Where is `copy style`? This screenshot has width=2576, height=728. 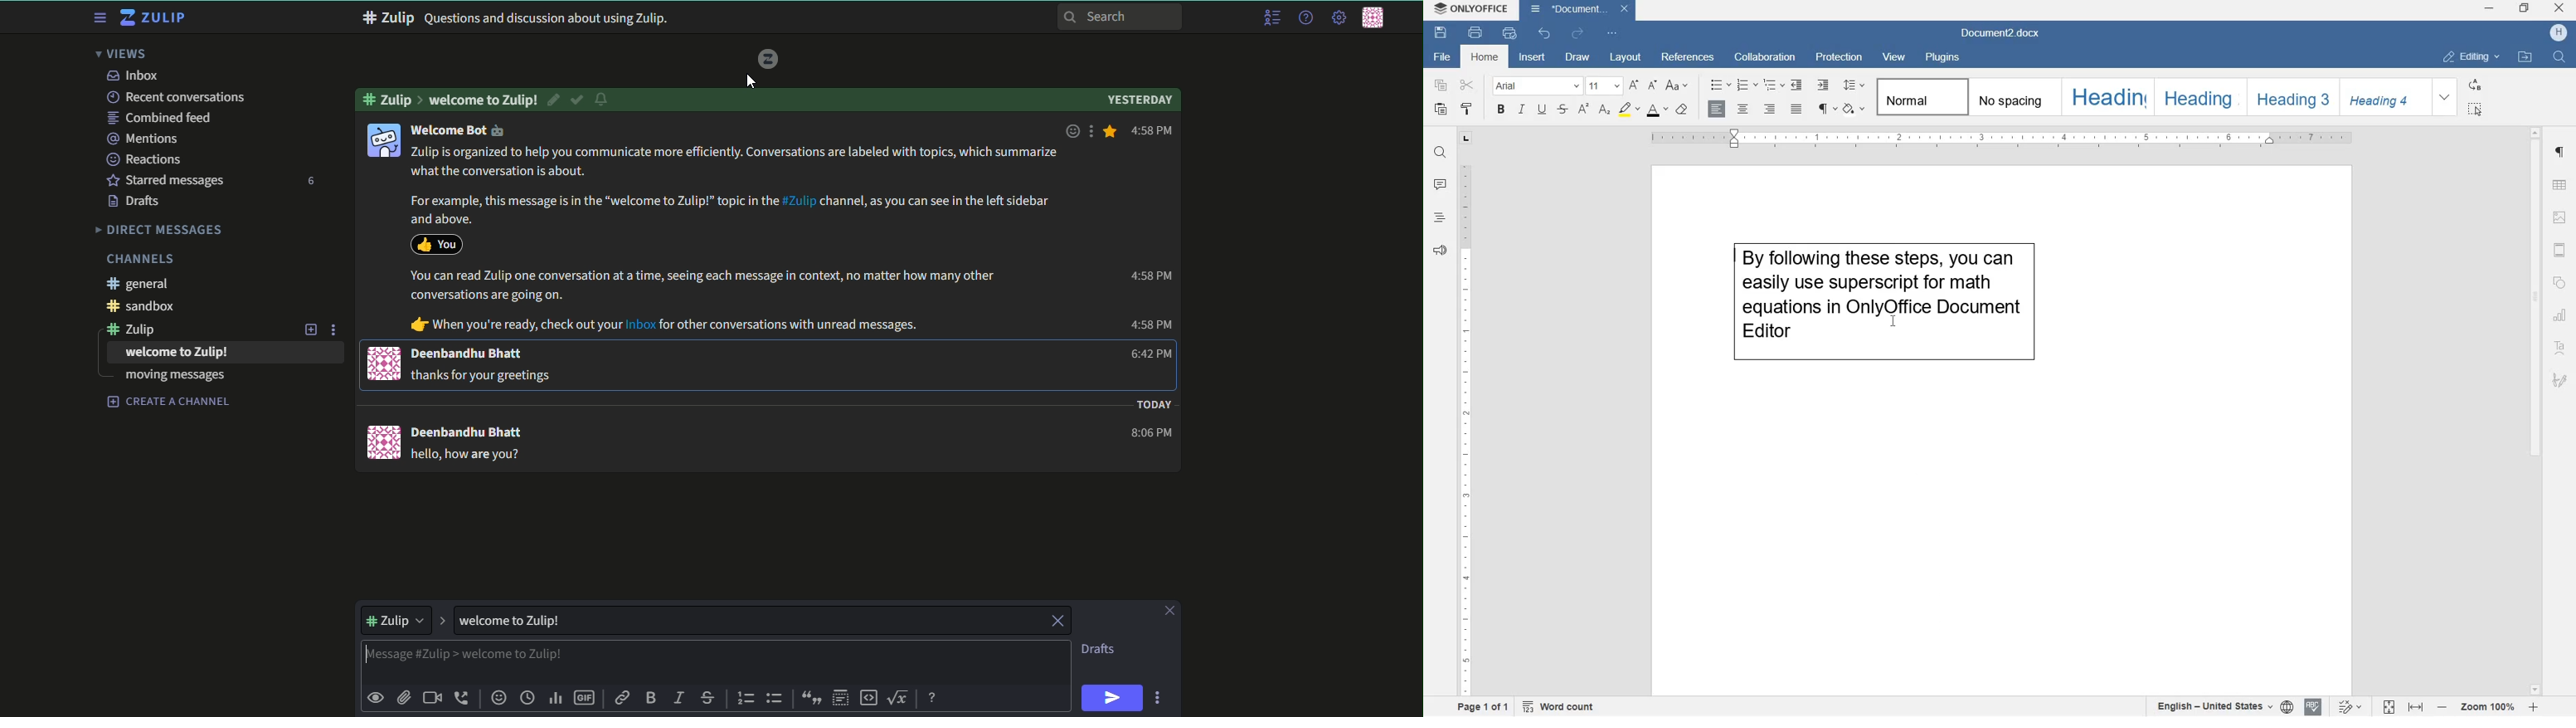
copy style is located at coordinates (1467, 109).